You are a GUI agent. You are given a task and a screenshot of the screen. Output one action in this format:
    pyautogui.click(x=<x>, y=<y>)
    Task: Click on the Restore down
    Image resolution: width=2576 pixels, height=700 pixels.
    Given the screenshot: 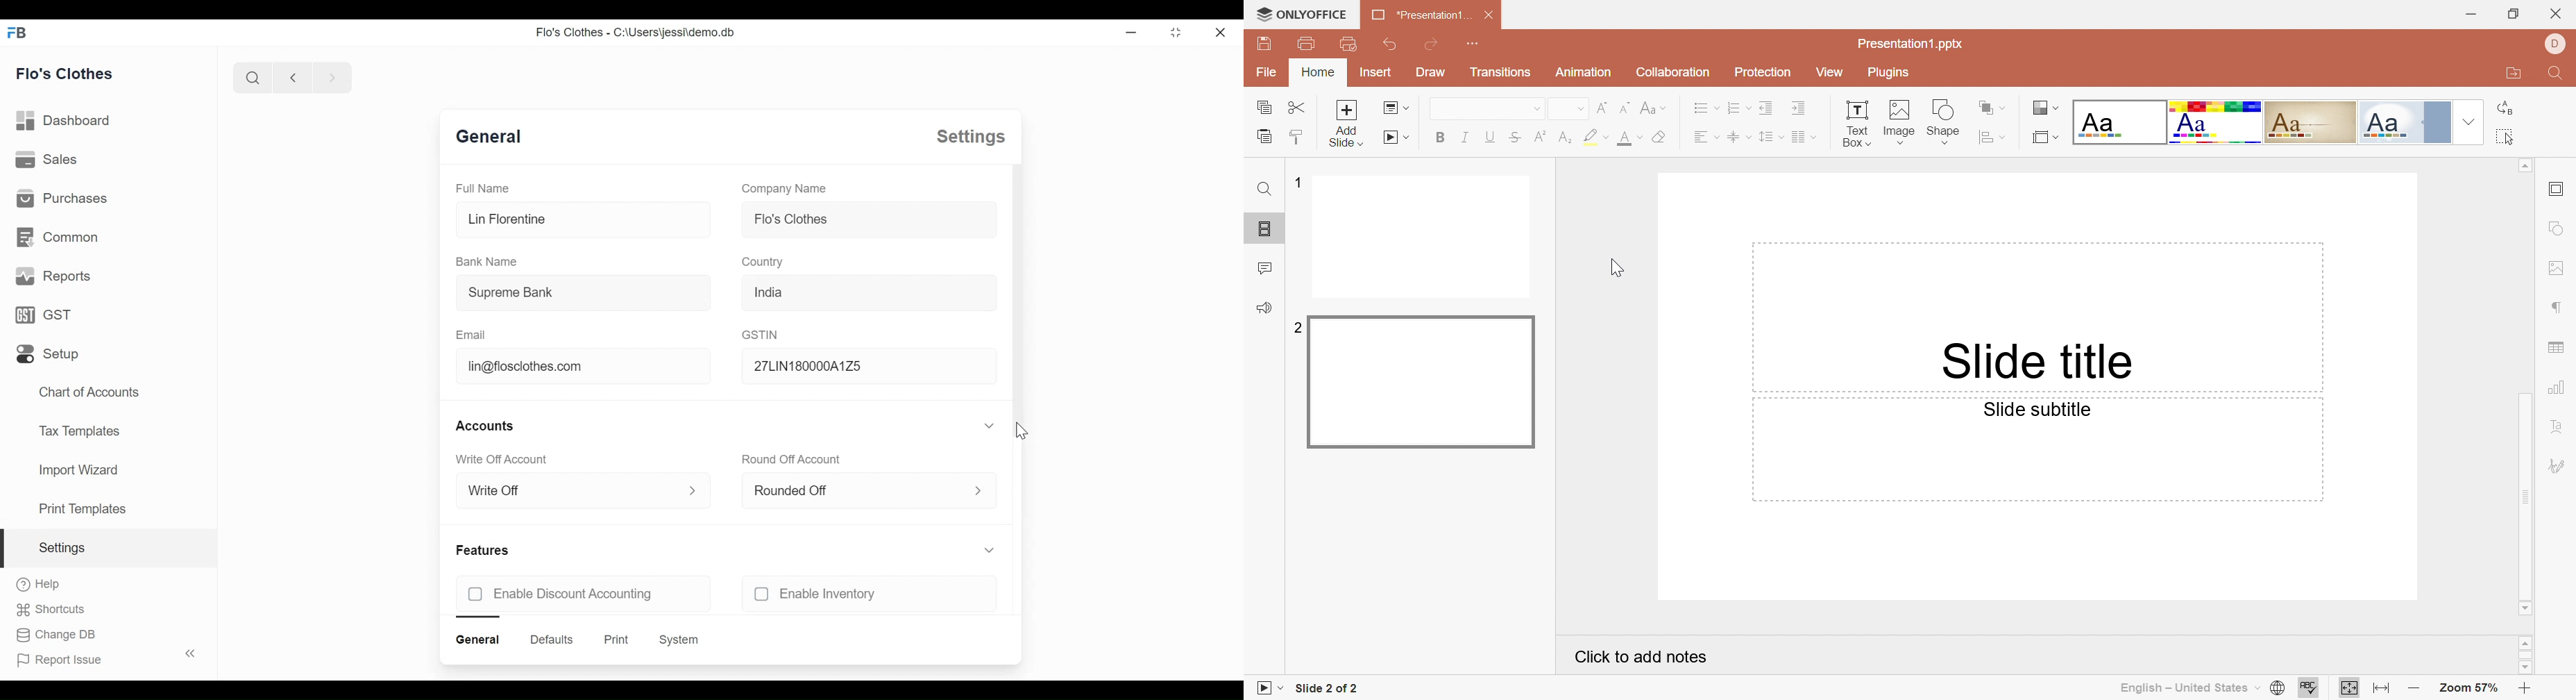 What is the action you would take?
    pyautogui.click(x=2516, y=13)
    